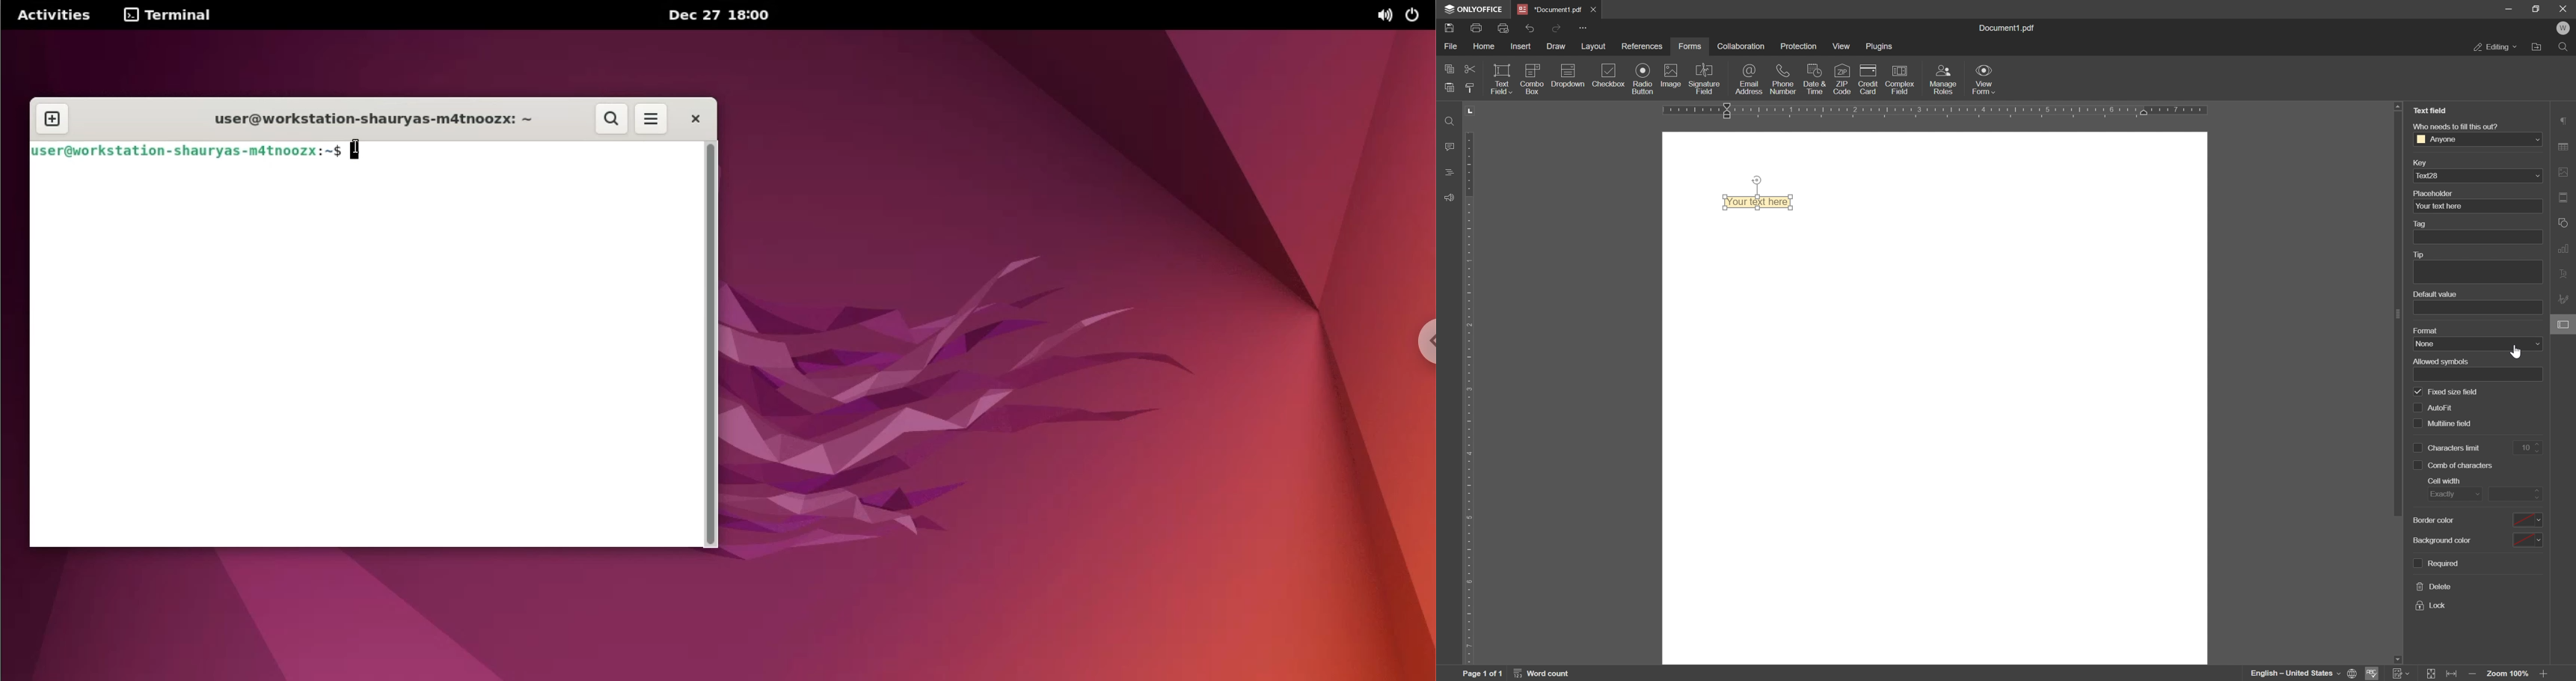  What do you see at coordinates (1868, 79) in the screenshot?
I see `credit card` at bounding box center [1868, 79].